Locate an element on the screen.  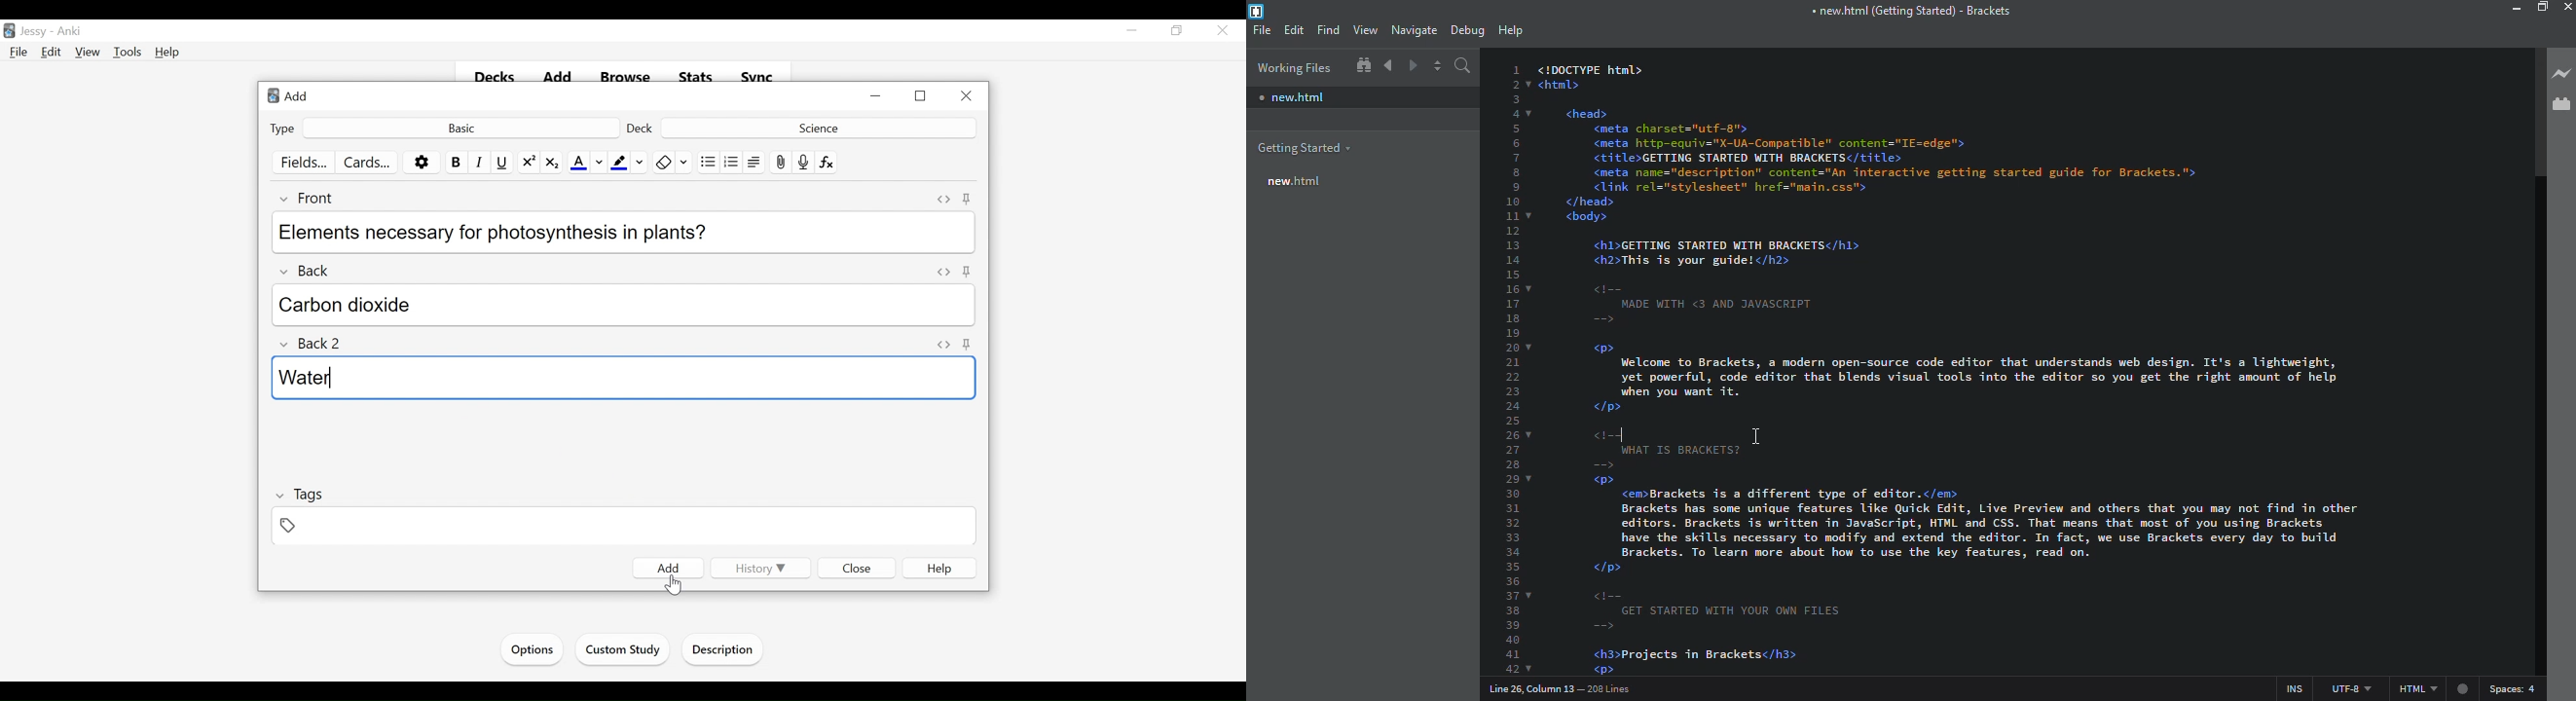
show in file tree is located at coordinates (1363, 66).